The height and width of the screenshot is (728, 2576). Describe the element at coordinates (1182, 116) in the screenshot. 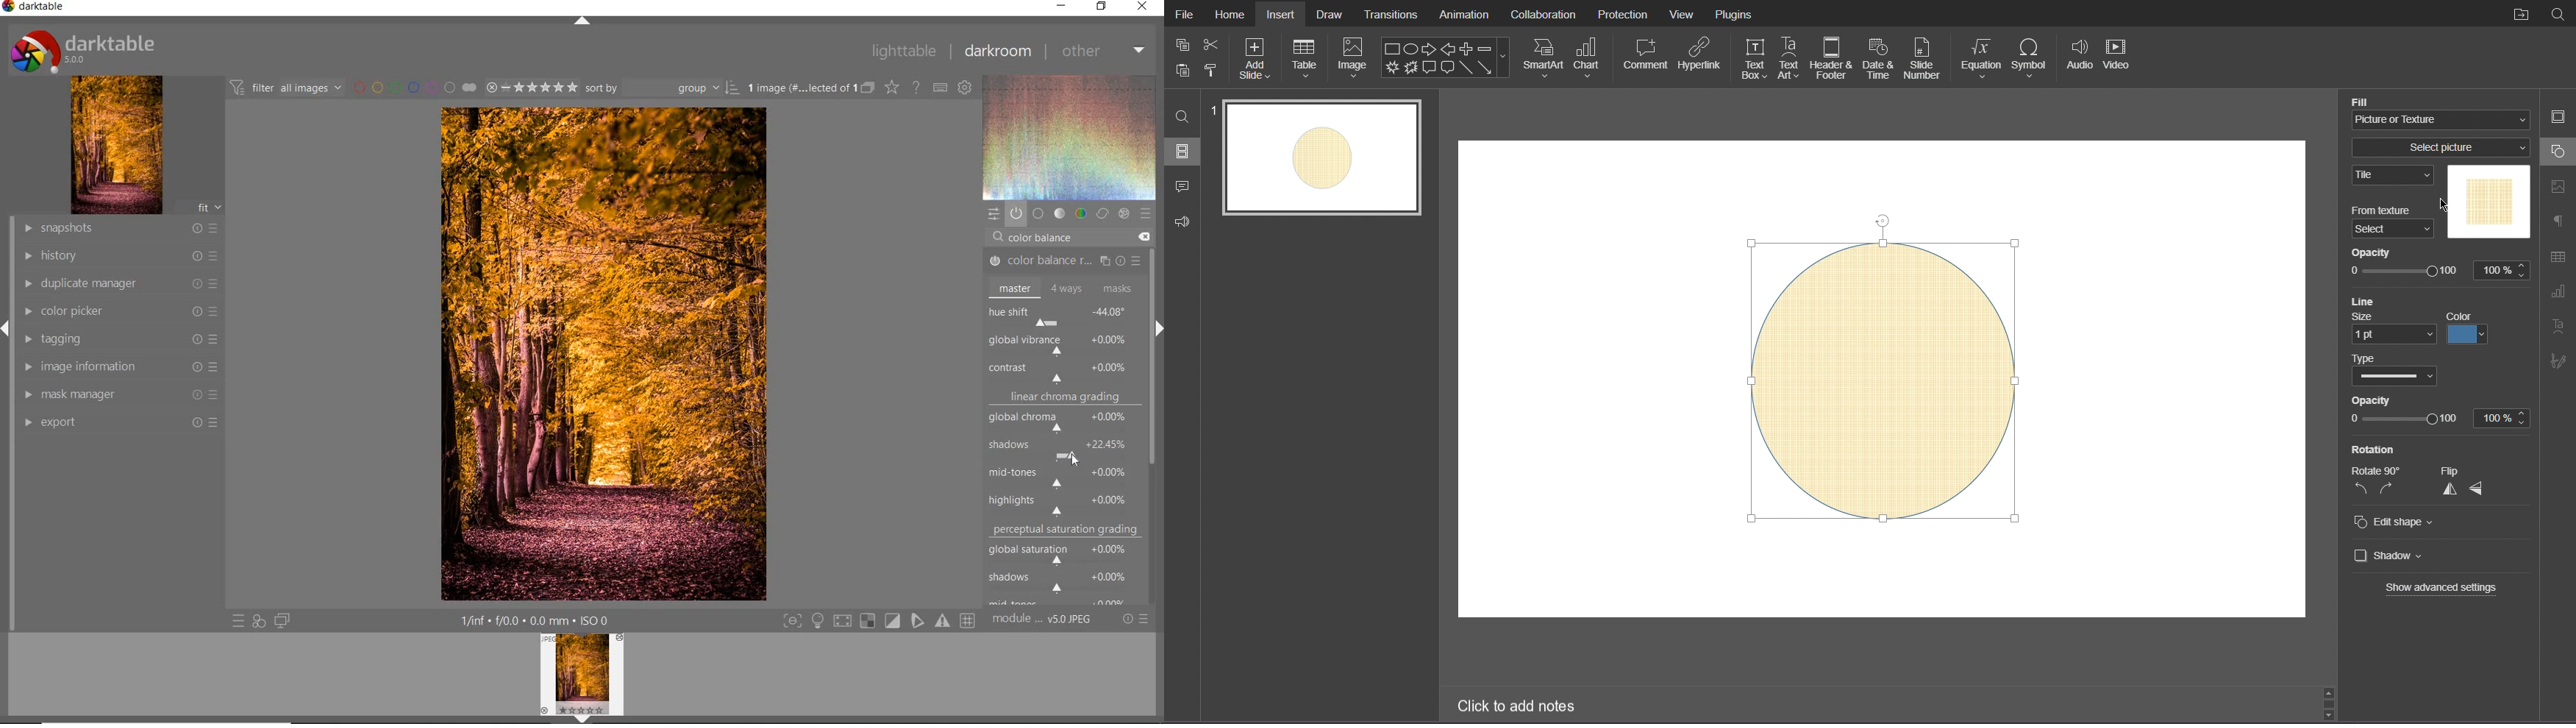

I see `Search` at that location.